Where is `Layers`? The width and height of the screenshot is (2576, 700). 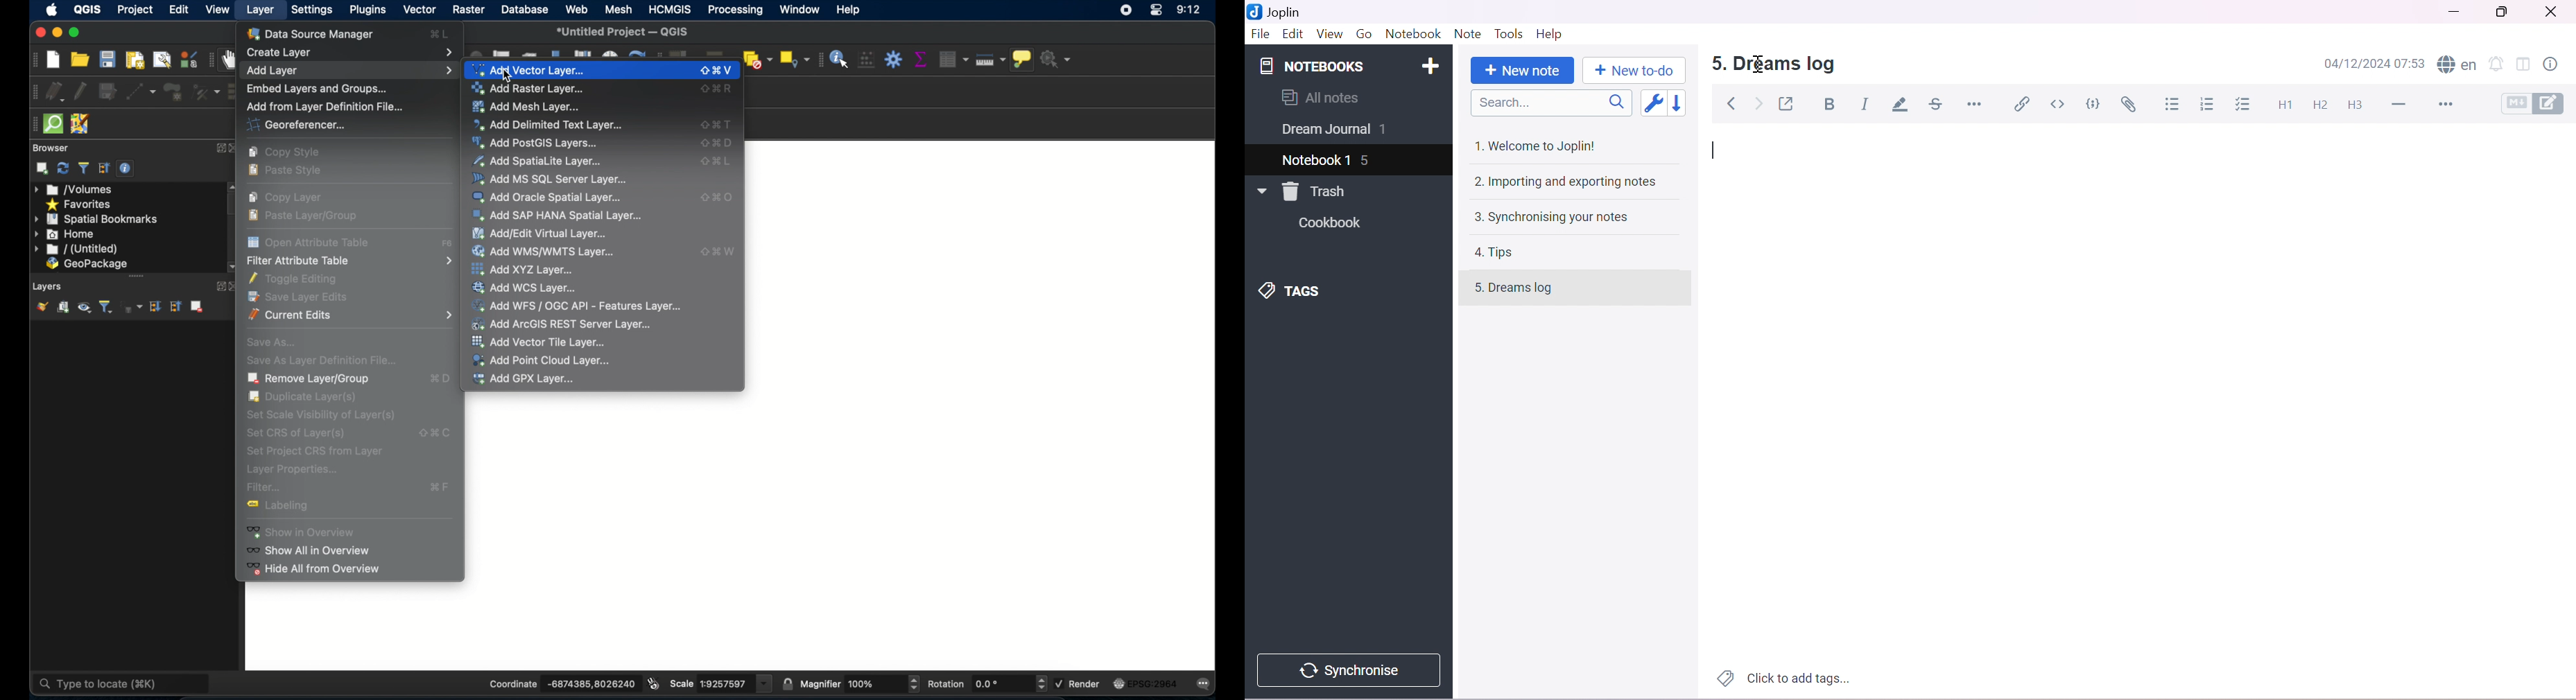
Layers is located at coordinates (45, 286).